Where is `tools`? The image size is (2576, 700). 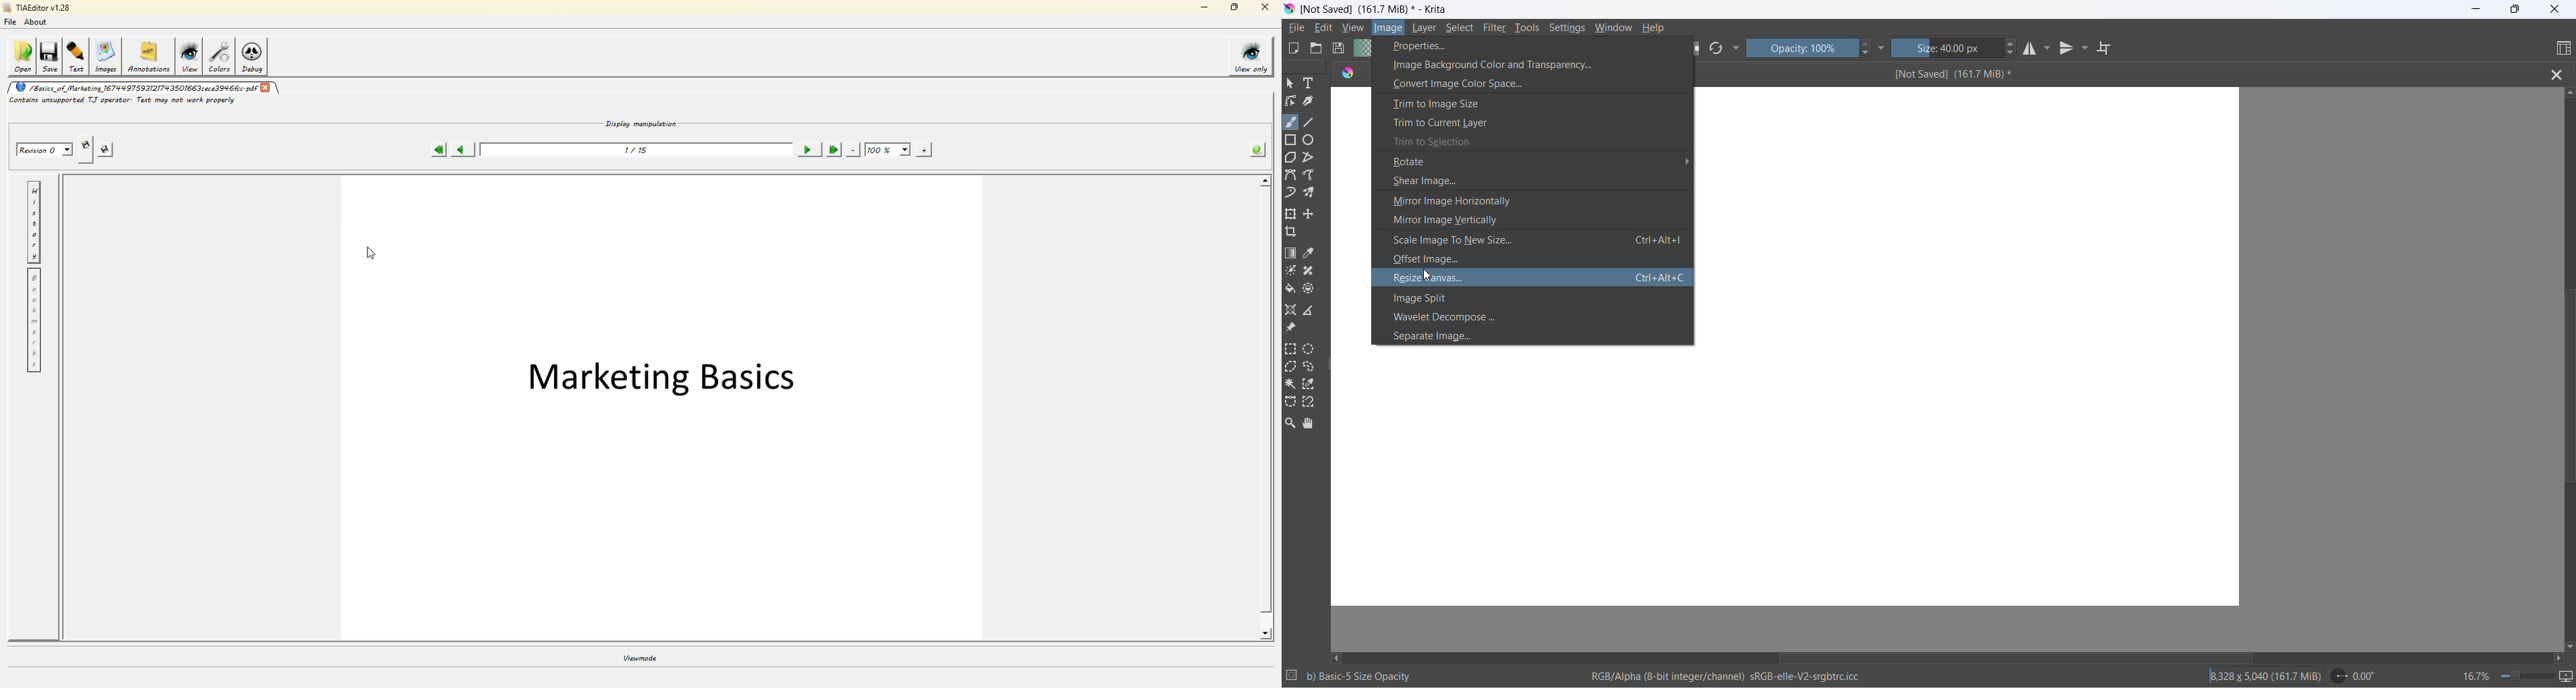
tools is located at coordinates (1529, 30).